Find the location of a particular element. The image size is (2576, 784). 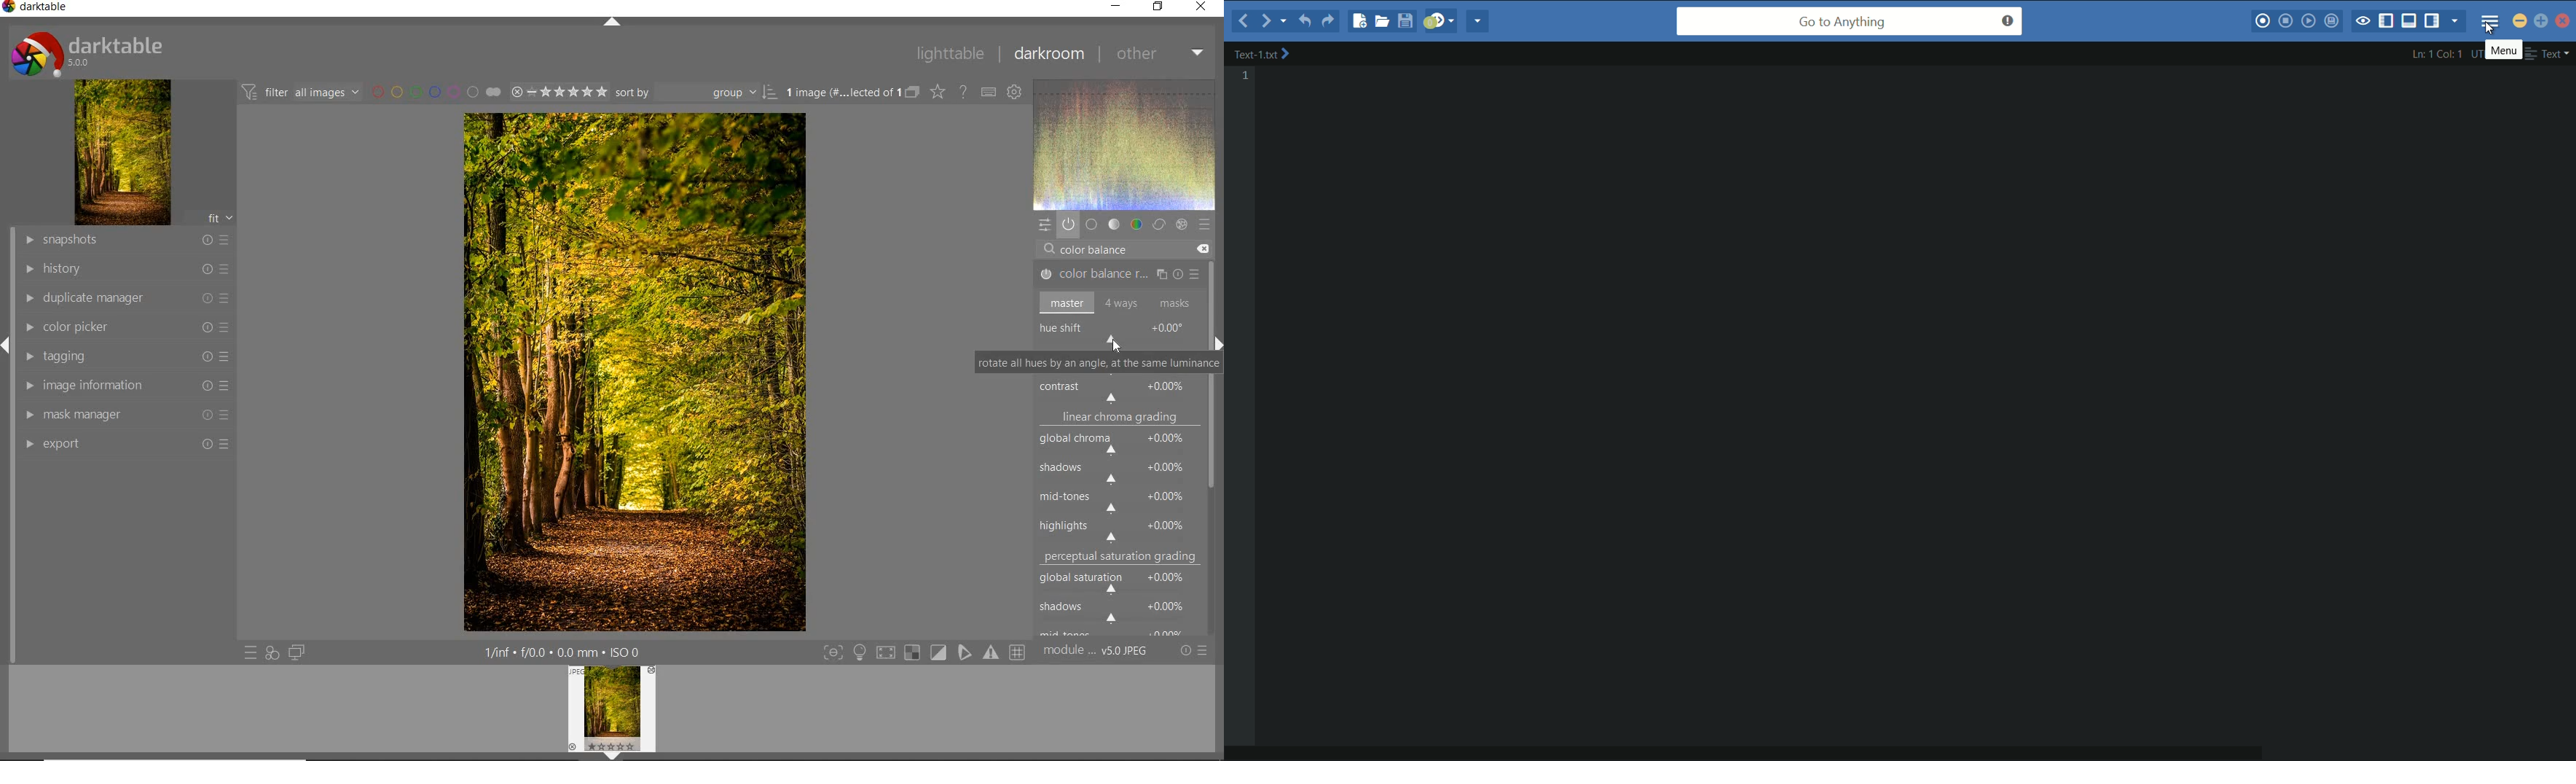

history is located at coordinates (126, 268).